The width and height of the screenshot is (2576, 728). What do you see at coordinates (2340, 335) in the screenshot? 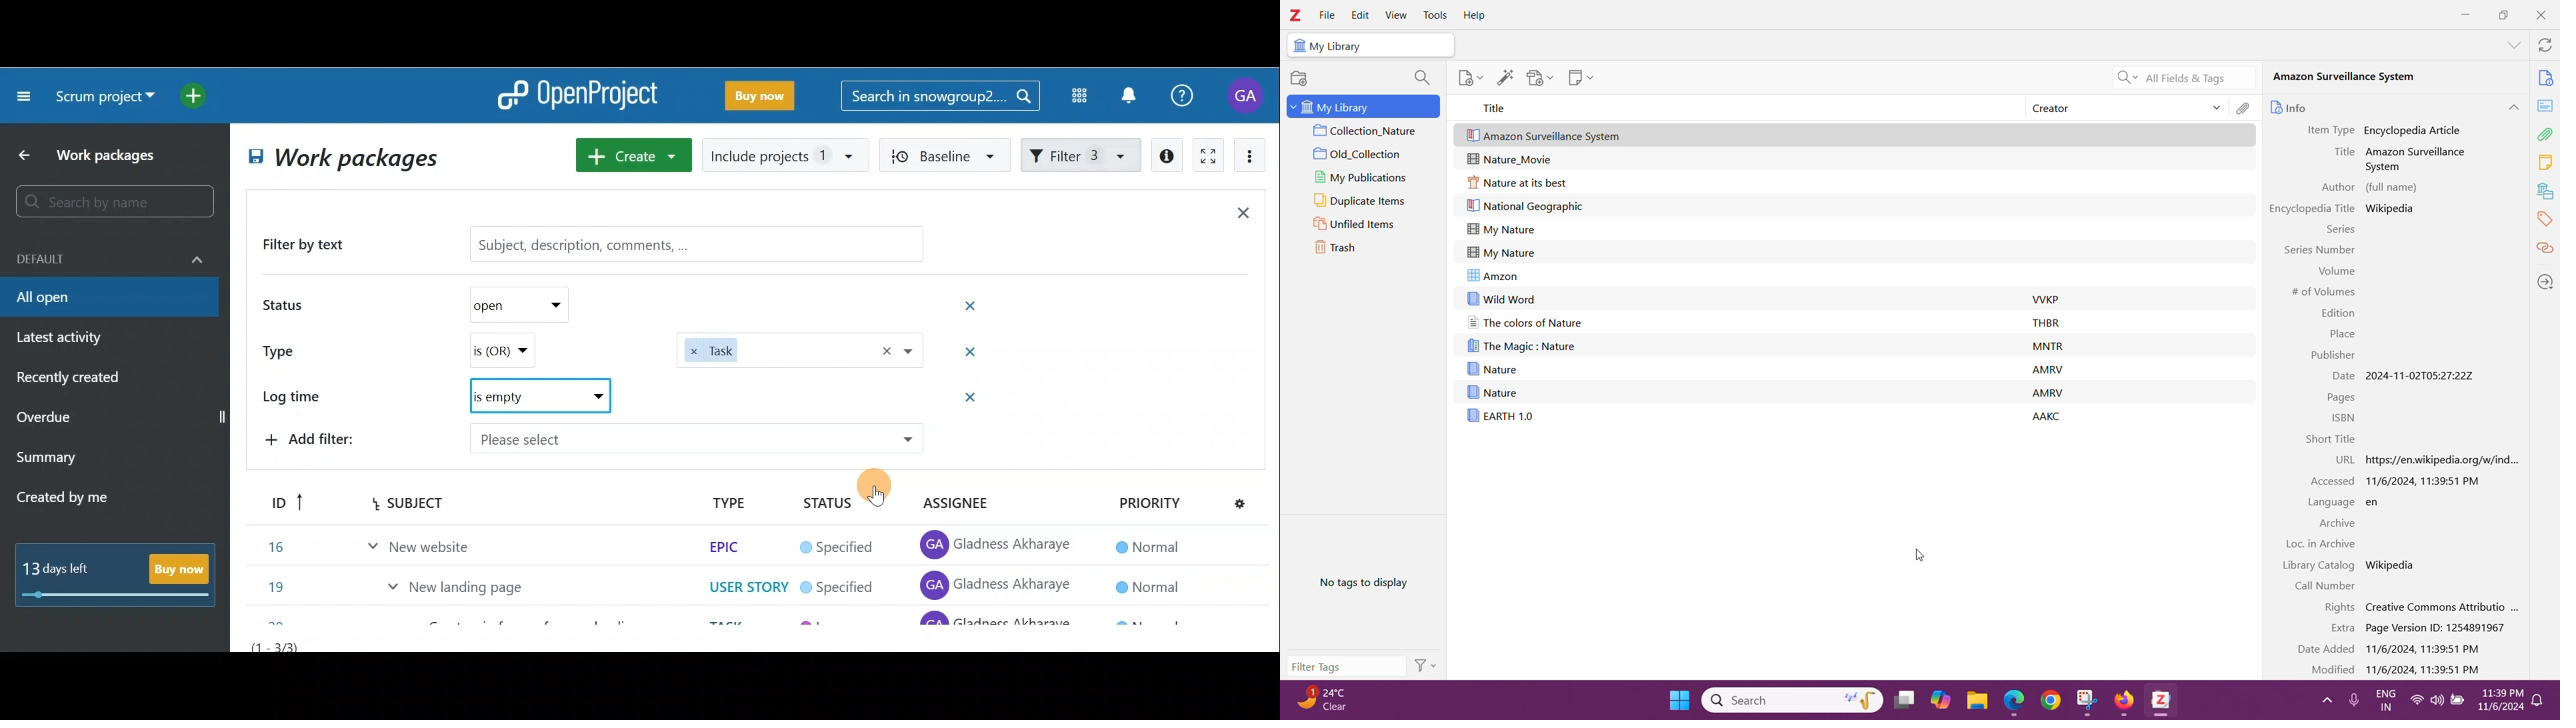
I see `Place` at bounding box center [2340, 335].